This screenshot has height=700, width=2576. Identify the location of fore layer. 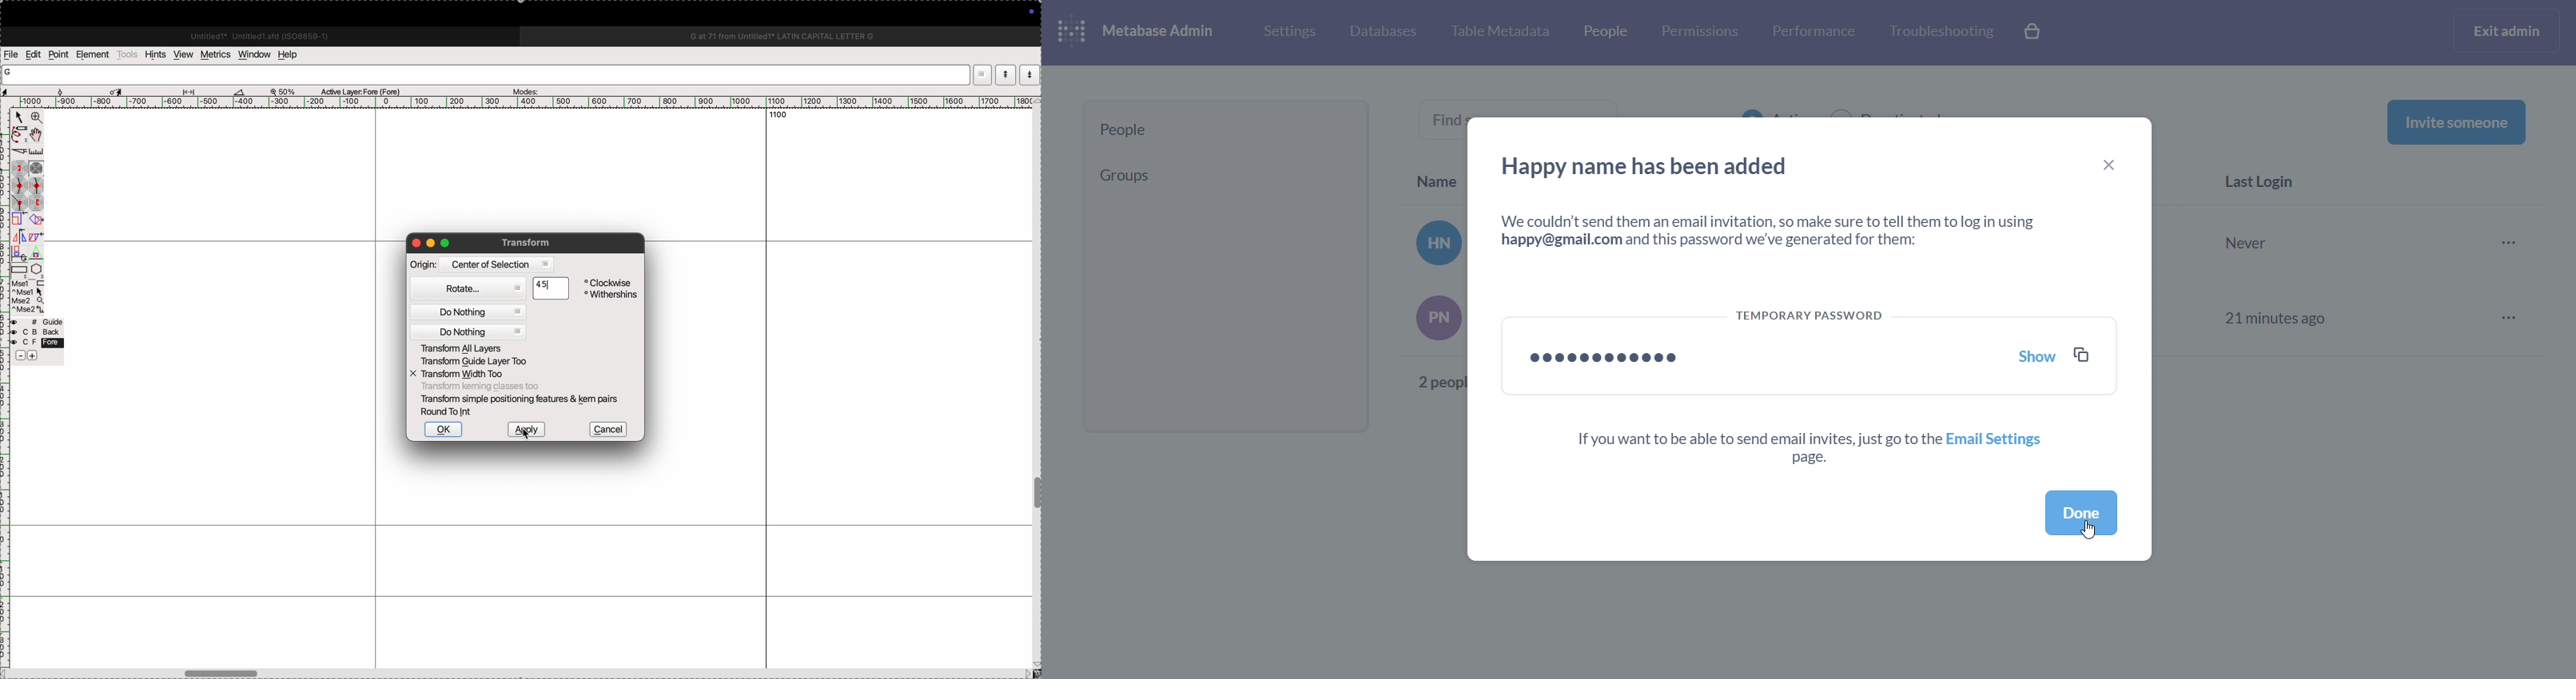
(36, 342).